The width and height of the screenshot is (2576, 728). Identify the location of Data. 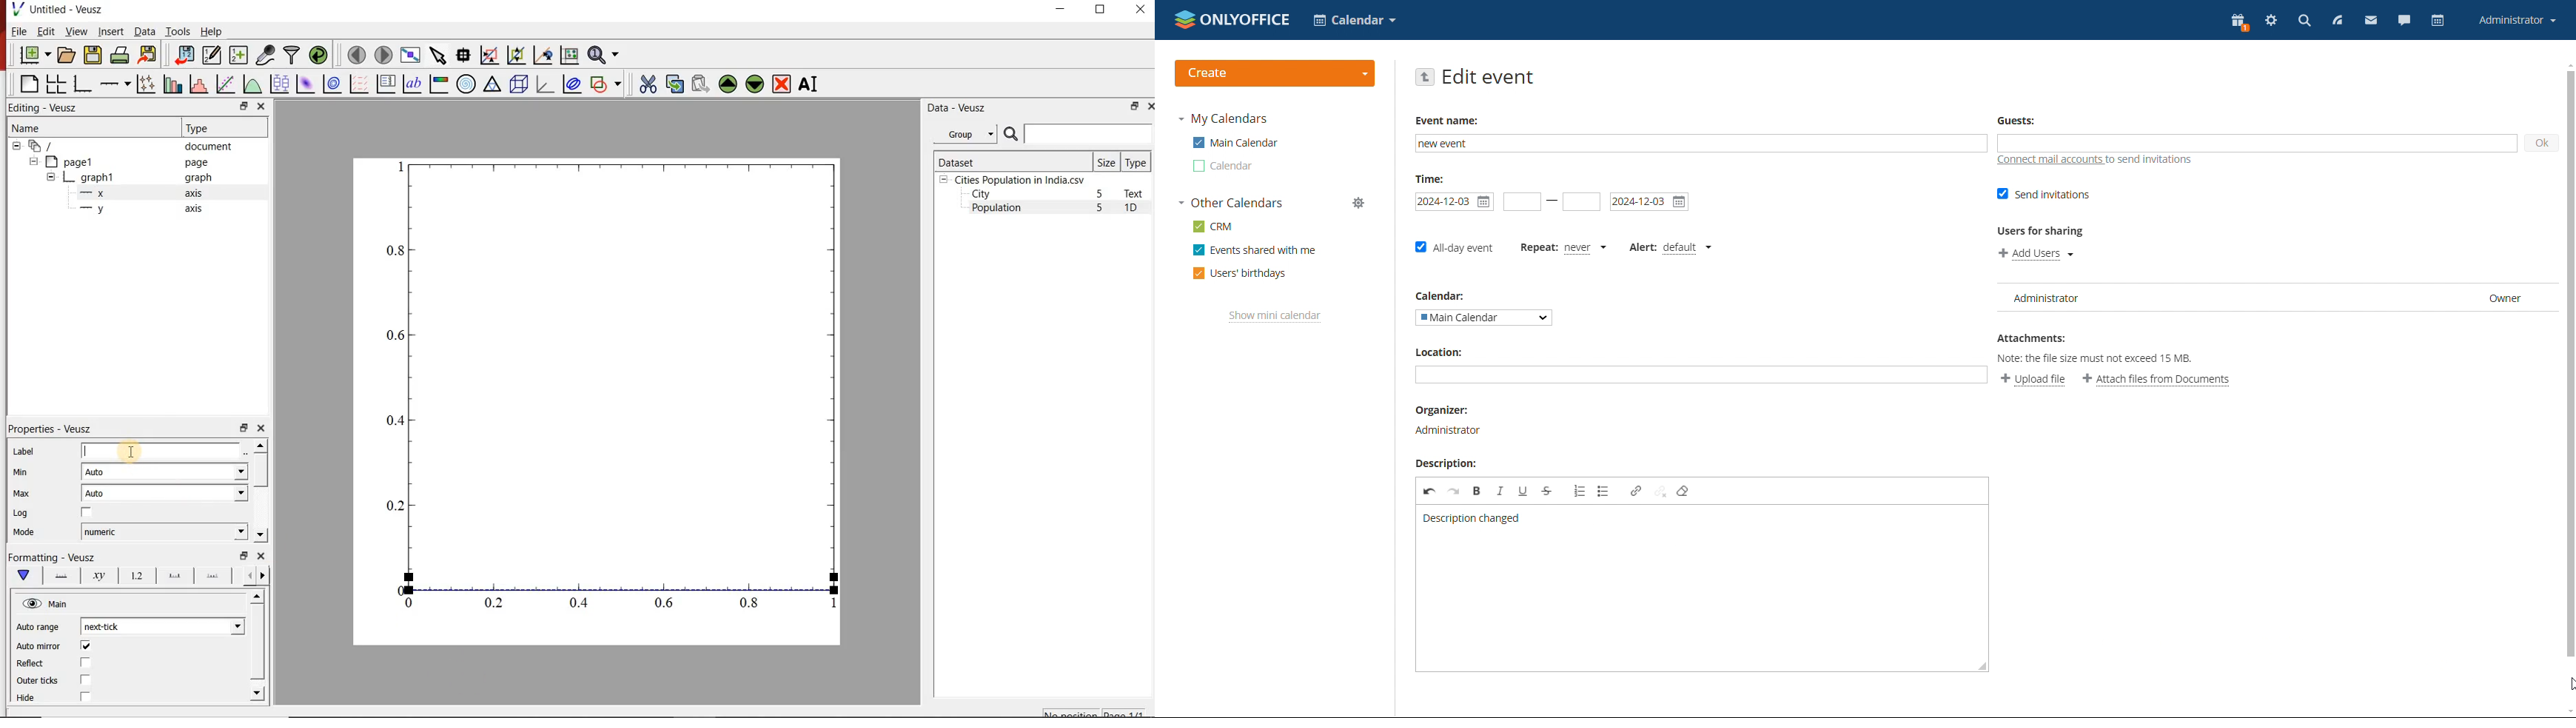
(144, 32).